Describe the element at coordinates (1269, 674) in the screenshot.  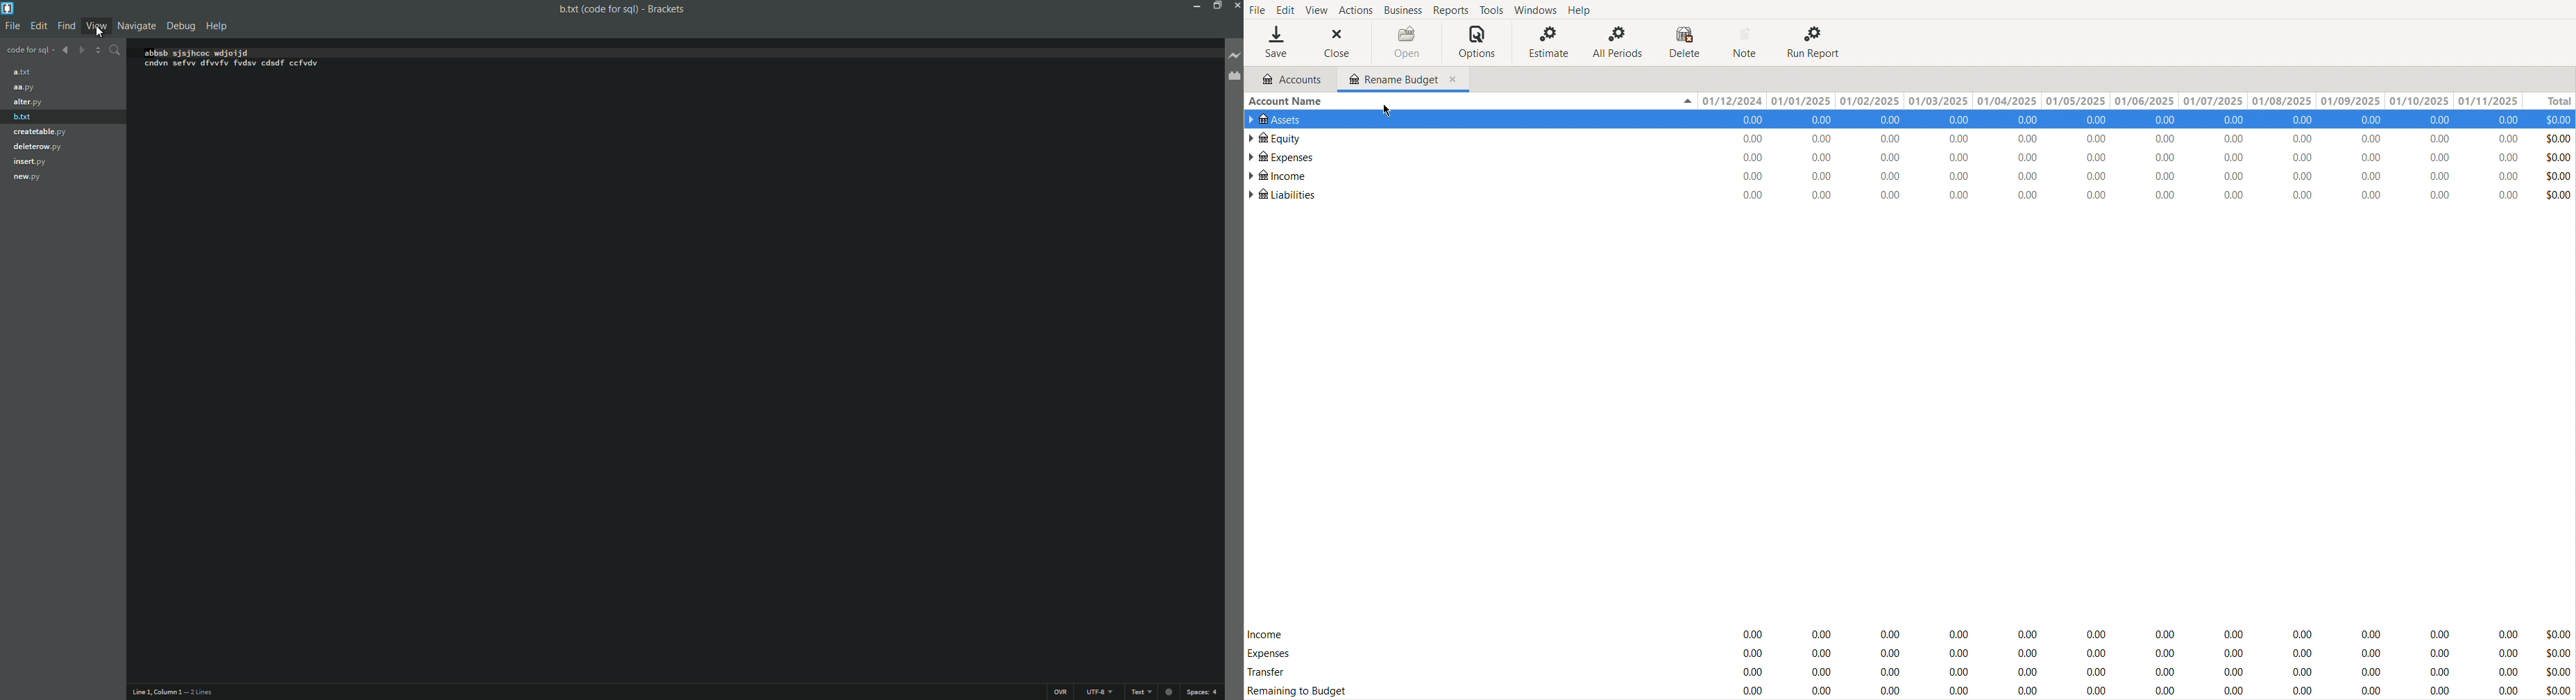
I see `Transfer` at that location.